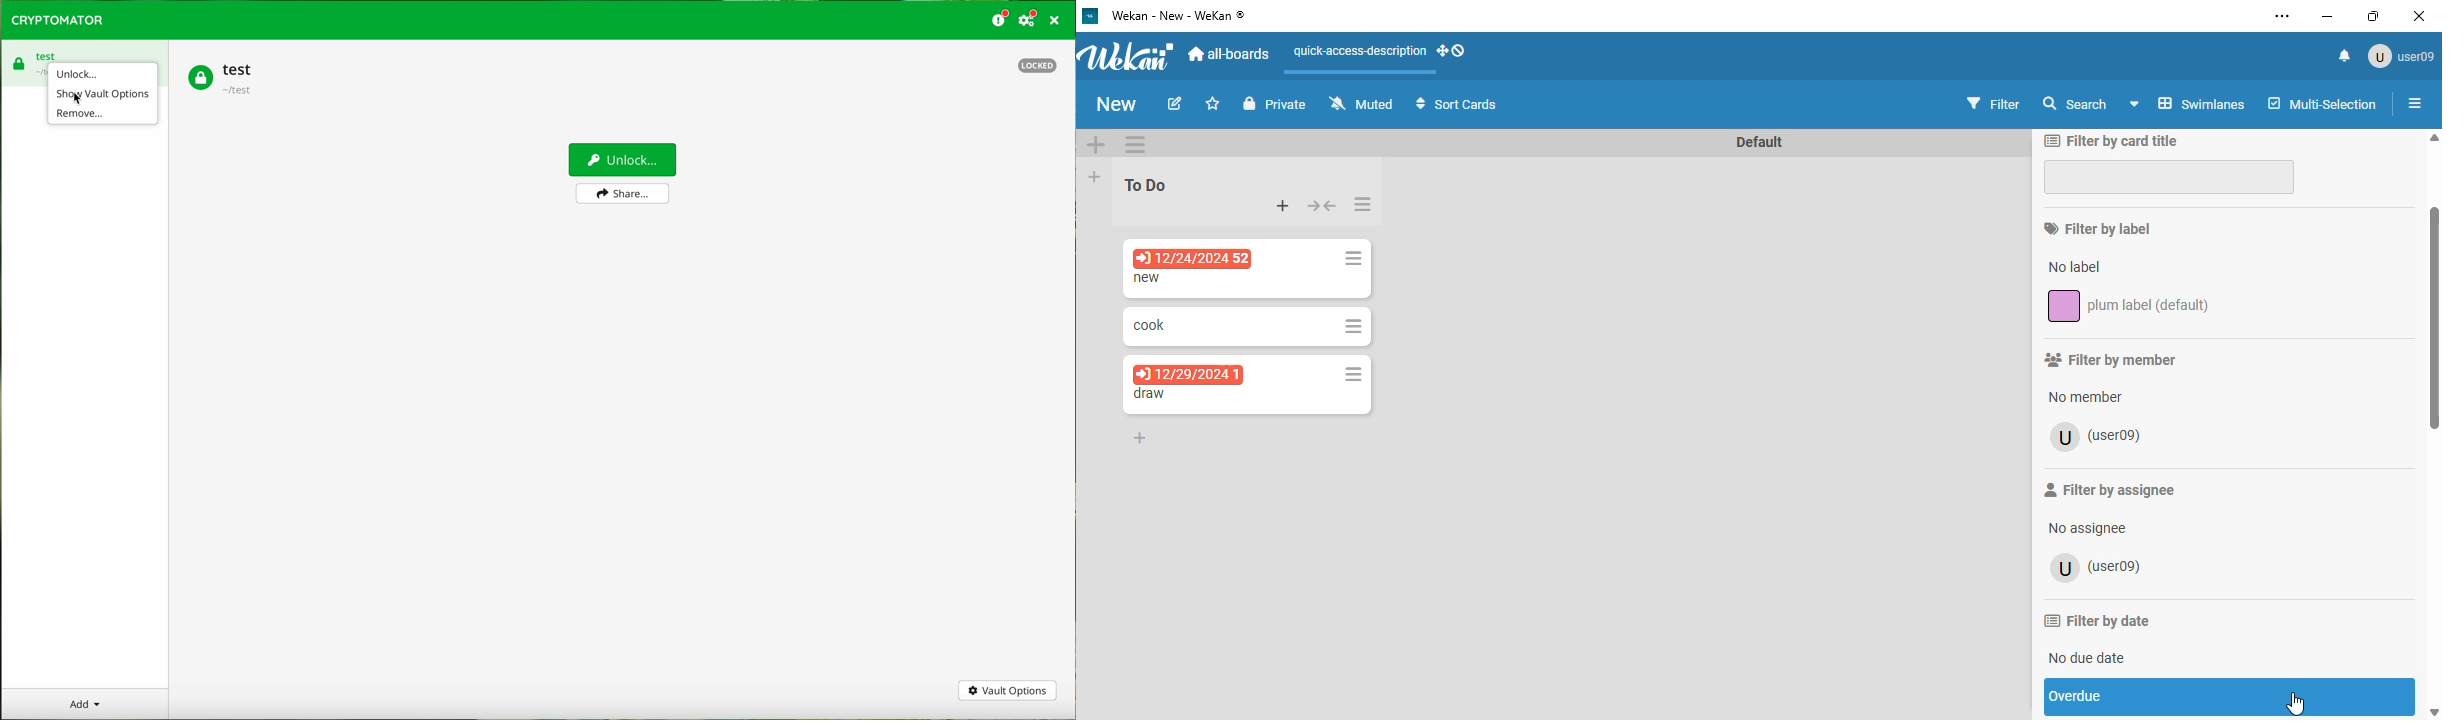 The width and height of the screenshot is (2464, 728). What do you see at coordinates (1994, 104) in the screenshot?
I see `filter` at bounding box center [1994, 104].